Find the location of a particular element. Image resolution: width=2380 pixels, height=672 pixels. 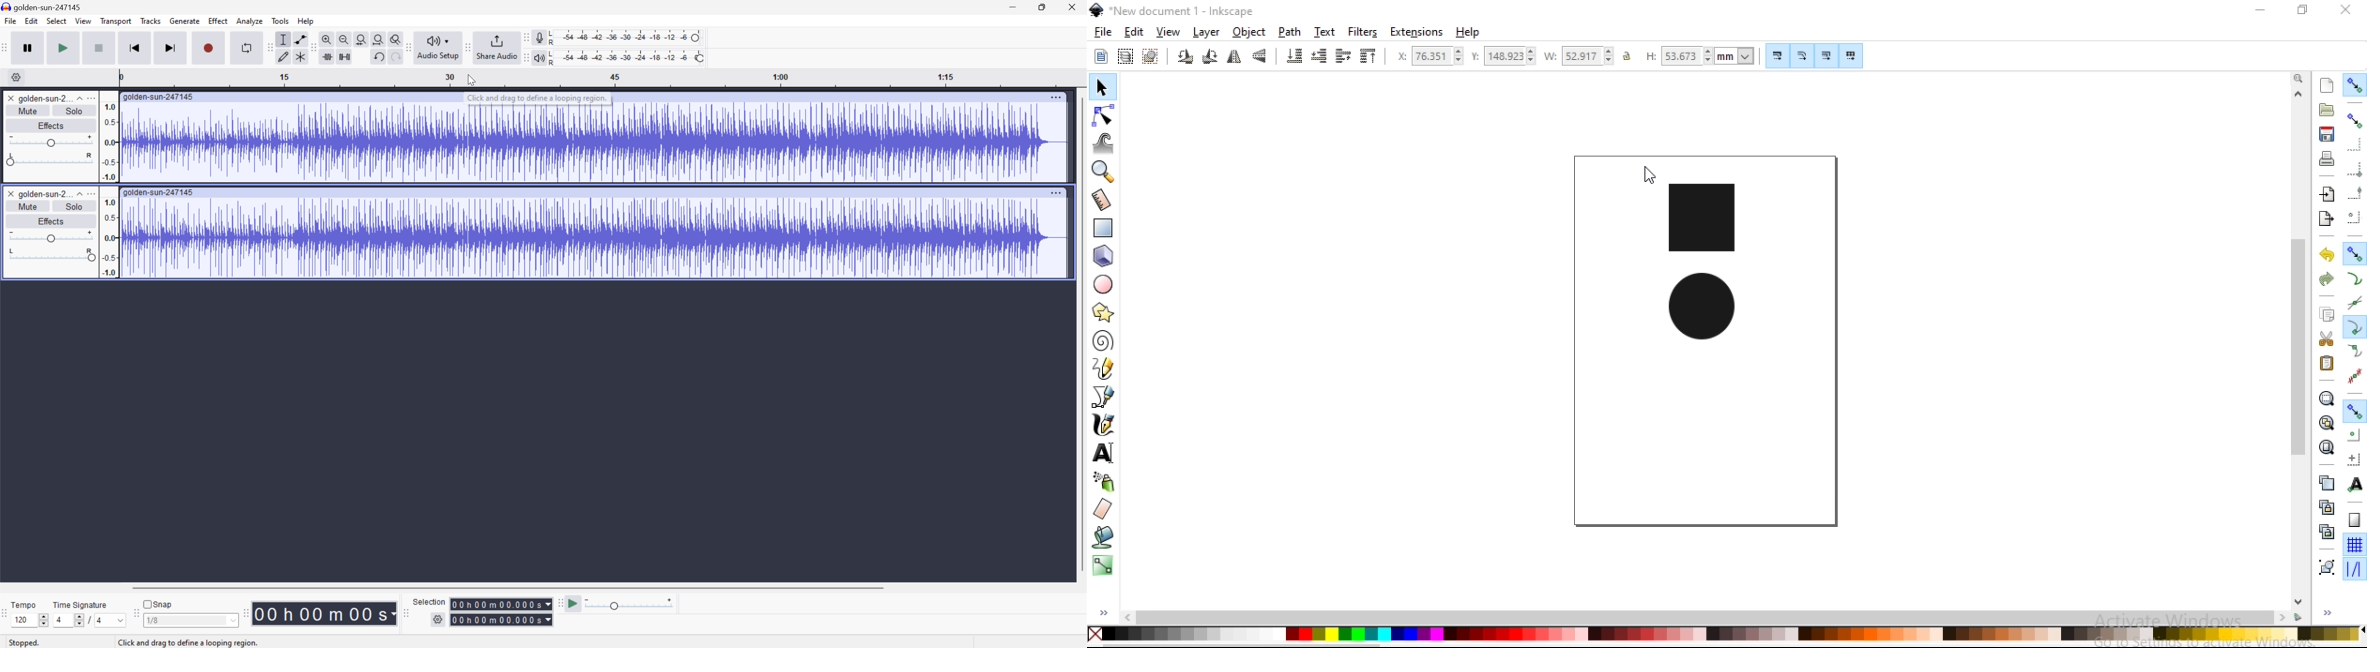

view is located at coordinates (1167, 32).